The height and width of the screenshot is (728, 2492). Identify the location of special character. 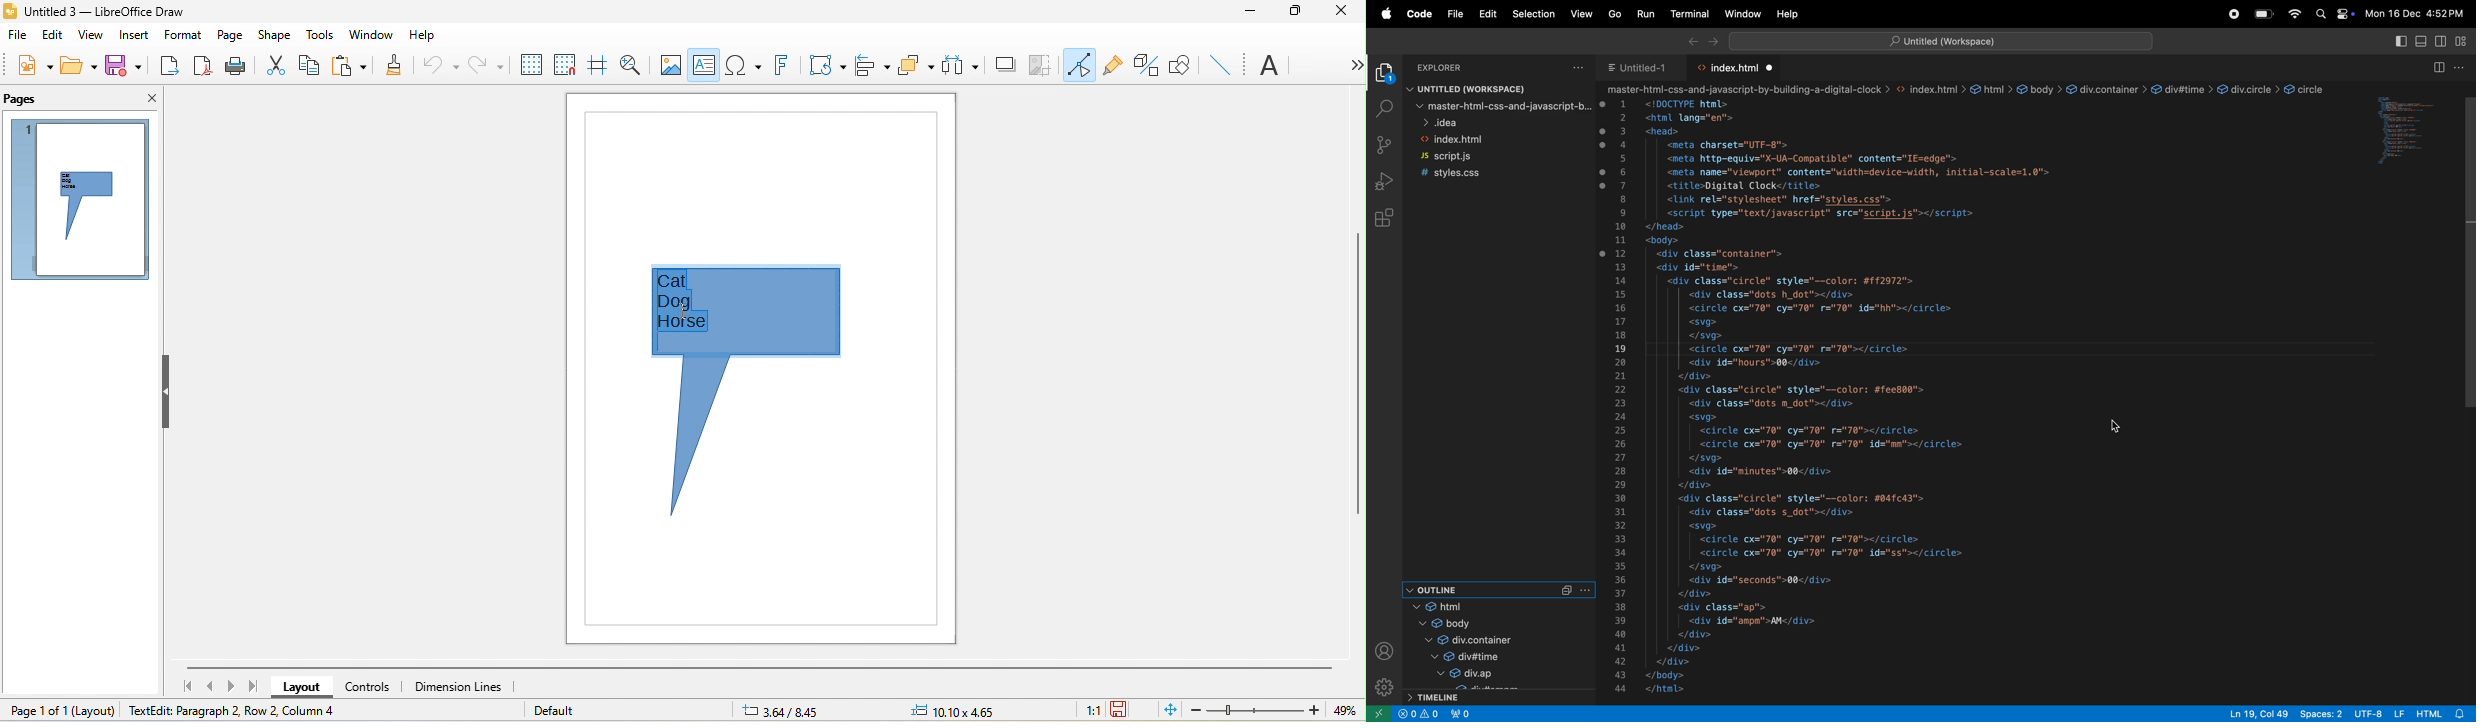
(741, 64).